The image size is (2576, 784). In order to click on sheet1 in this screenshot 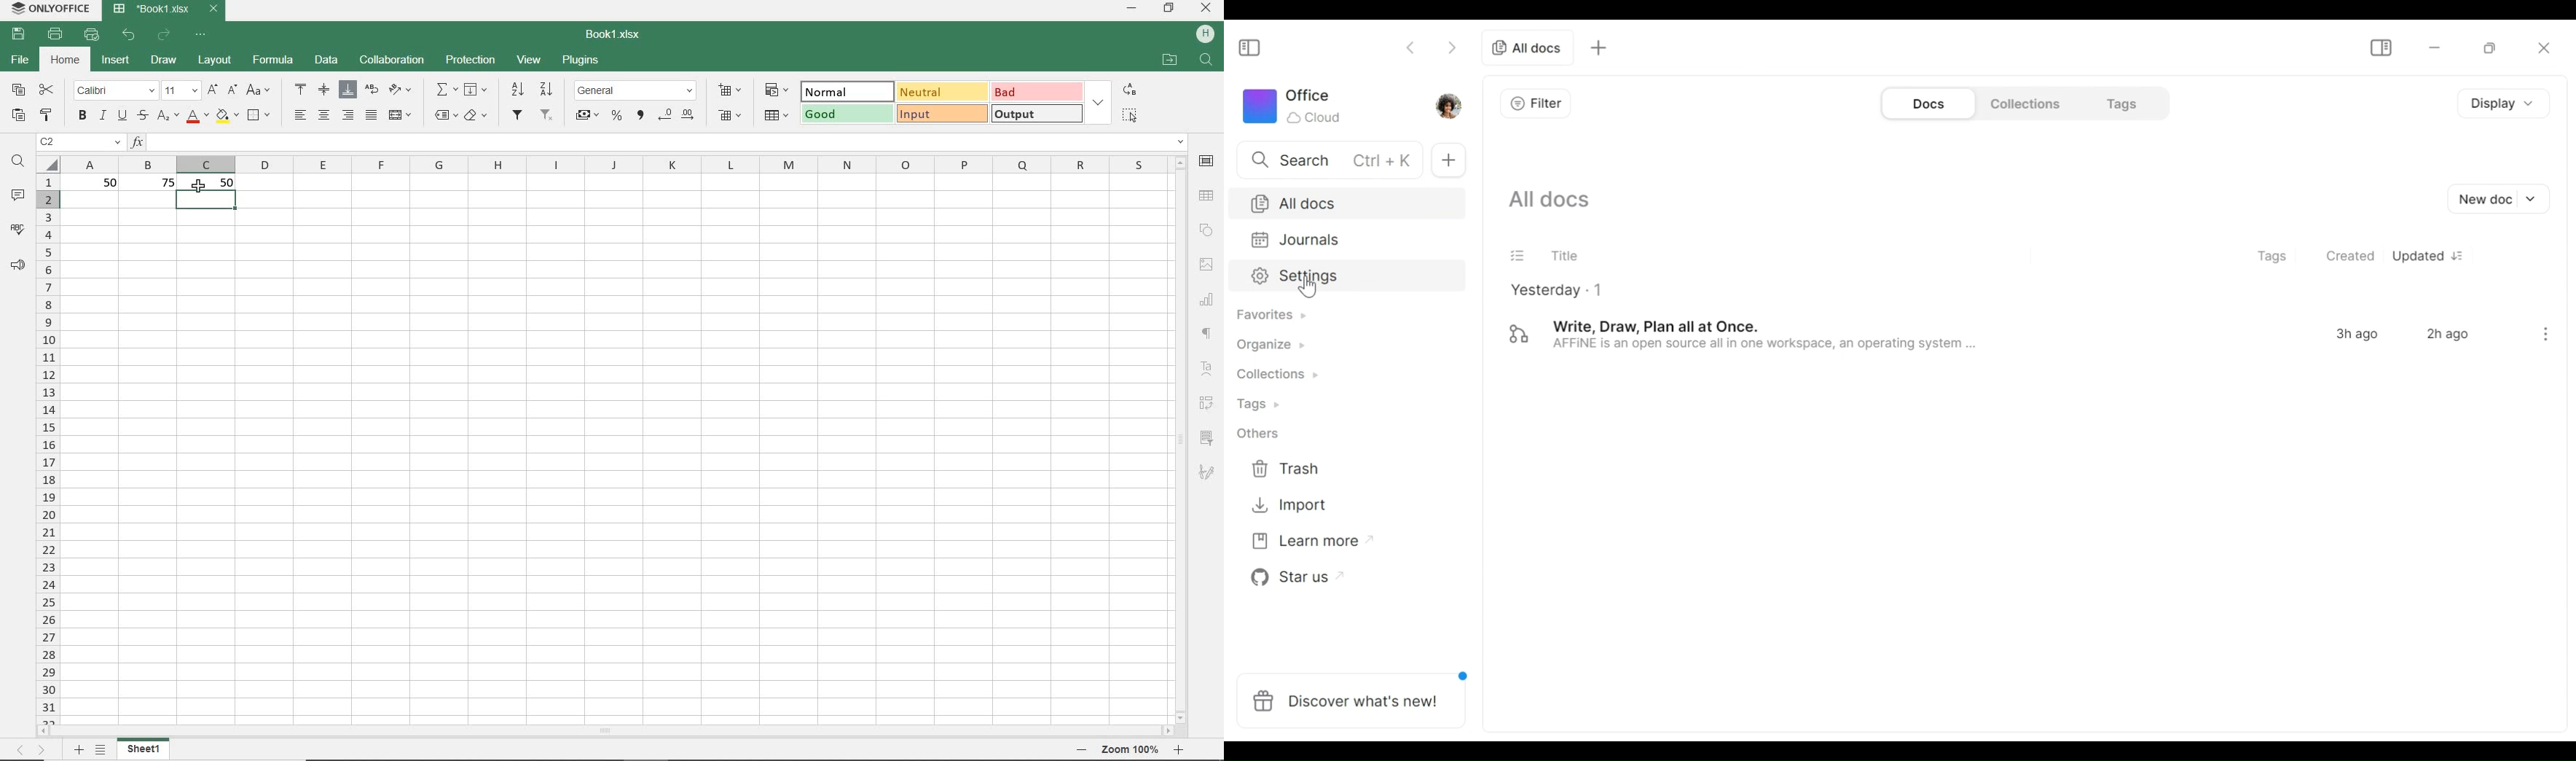, I will do `click(146, 749)`.